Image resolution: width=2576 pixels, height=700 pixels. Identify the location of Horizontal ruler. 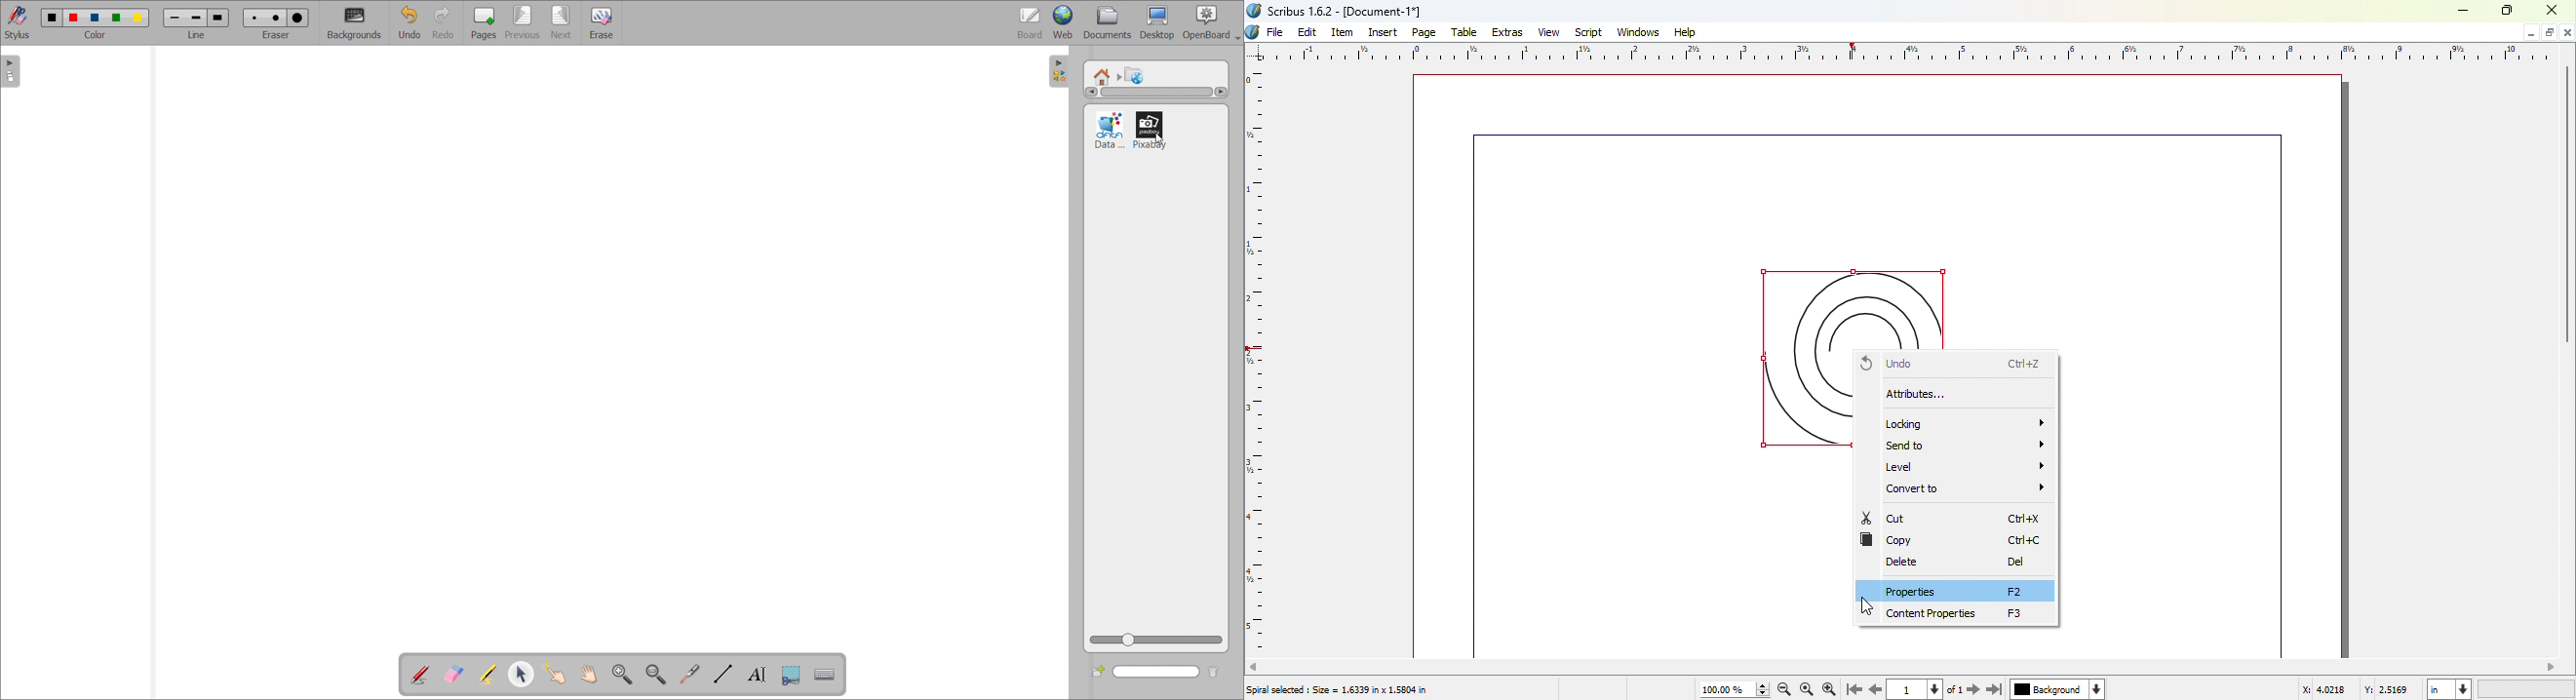
(1898, 53).